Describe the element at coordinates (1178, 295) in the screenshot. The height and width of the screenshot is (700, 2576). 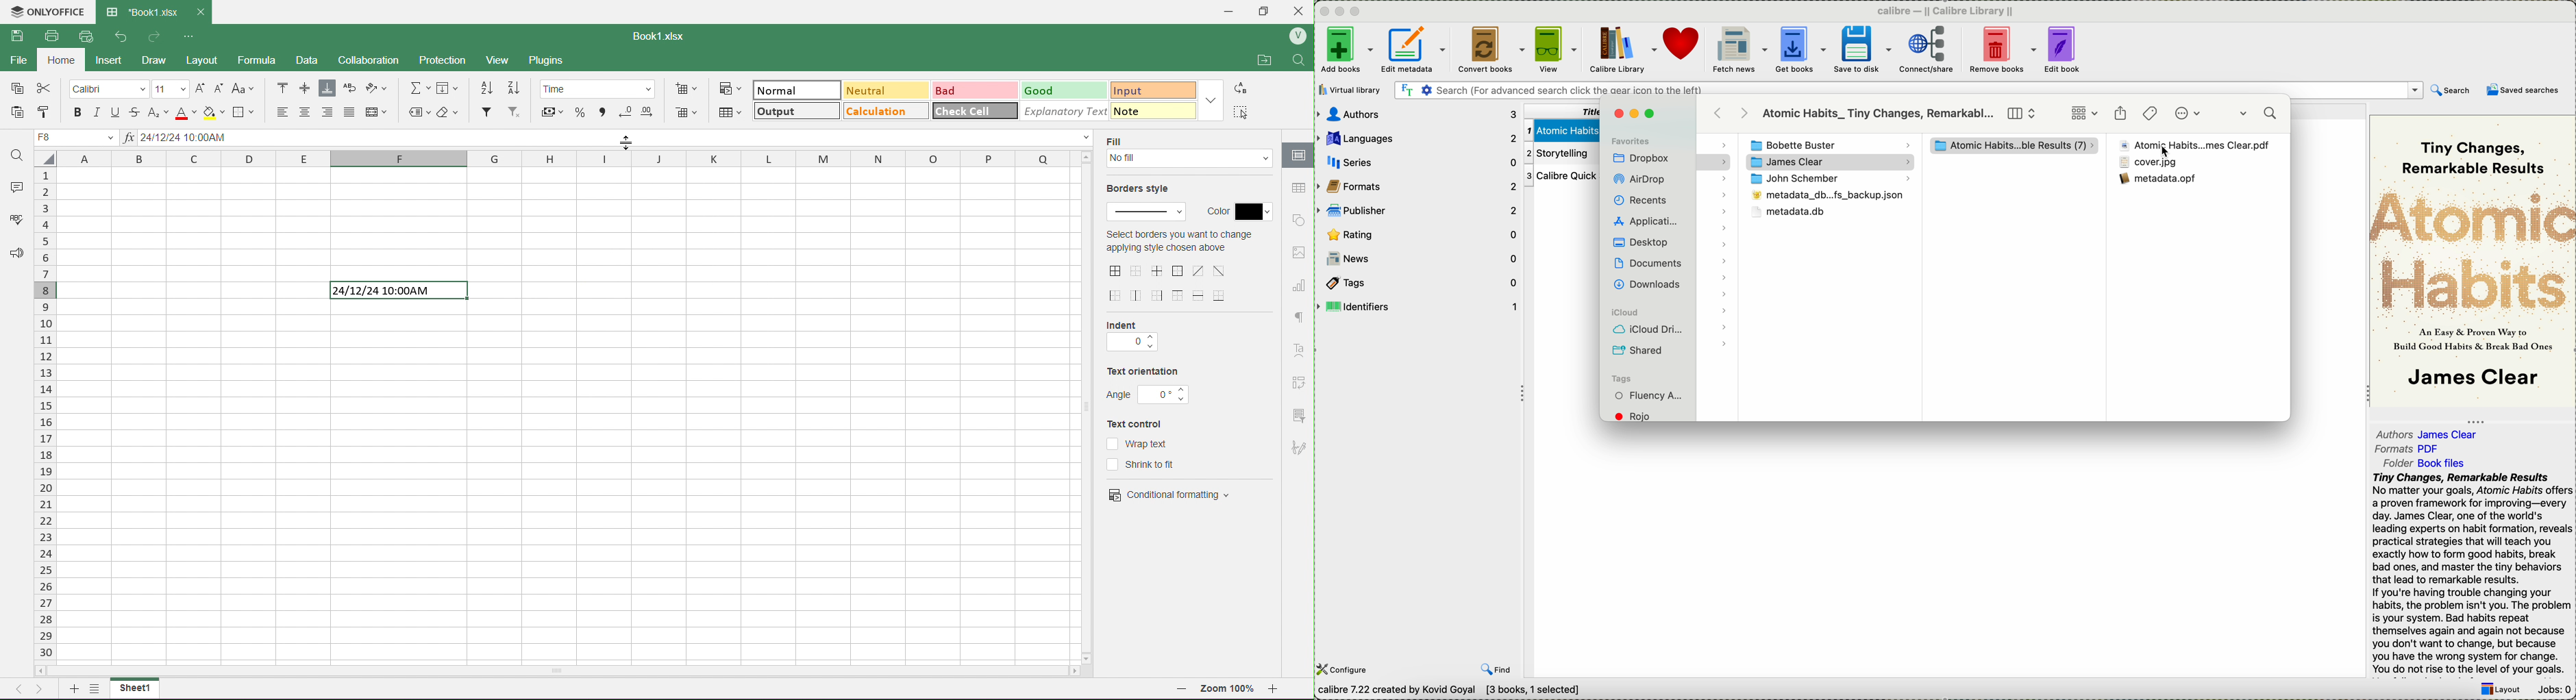
I see `top border` at that location.